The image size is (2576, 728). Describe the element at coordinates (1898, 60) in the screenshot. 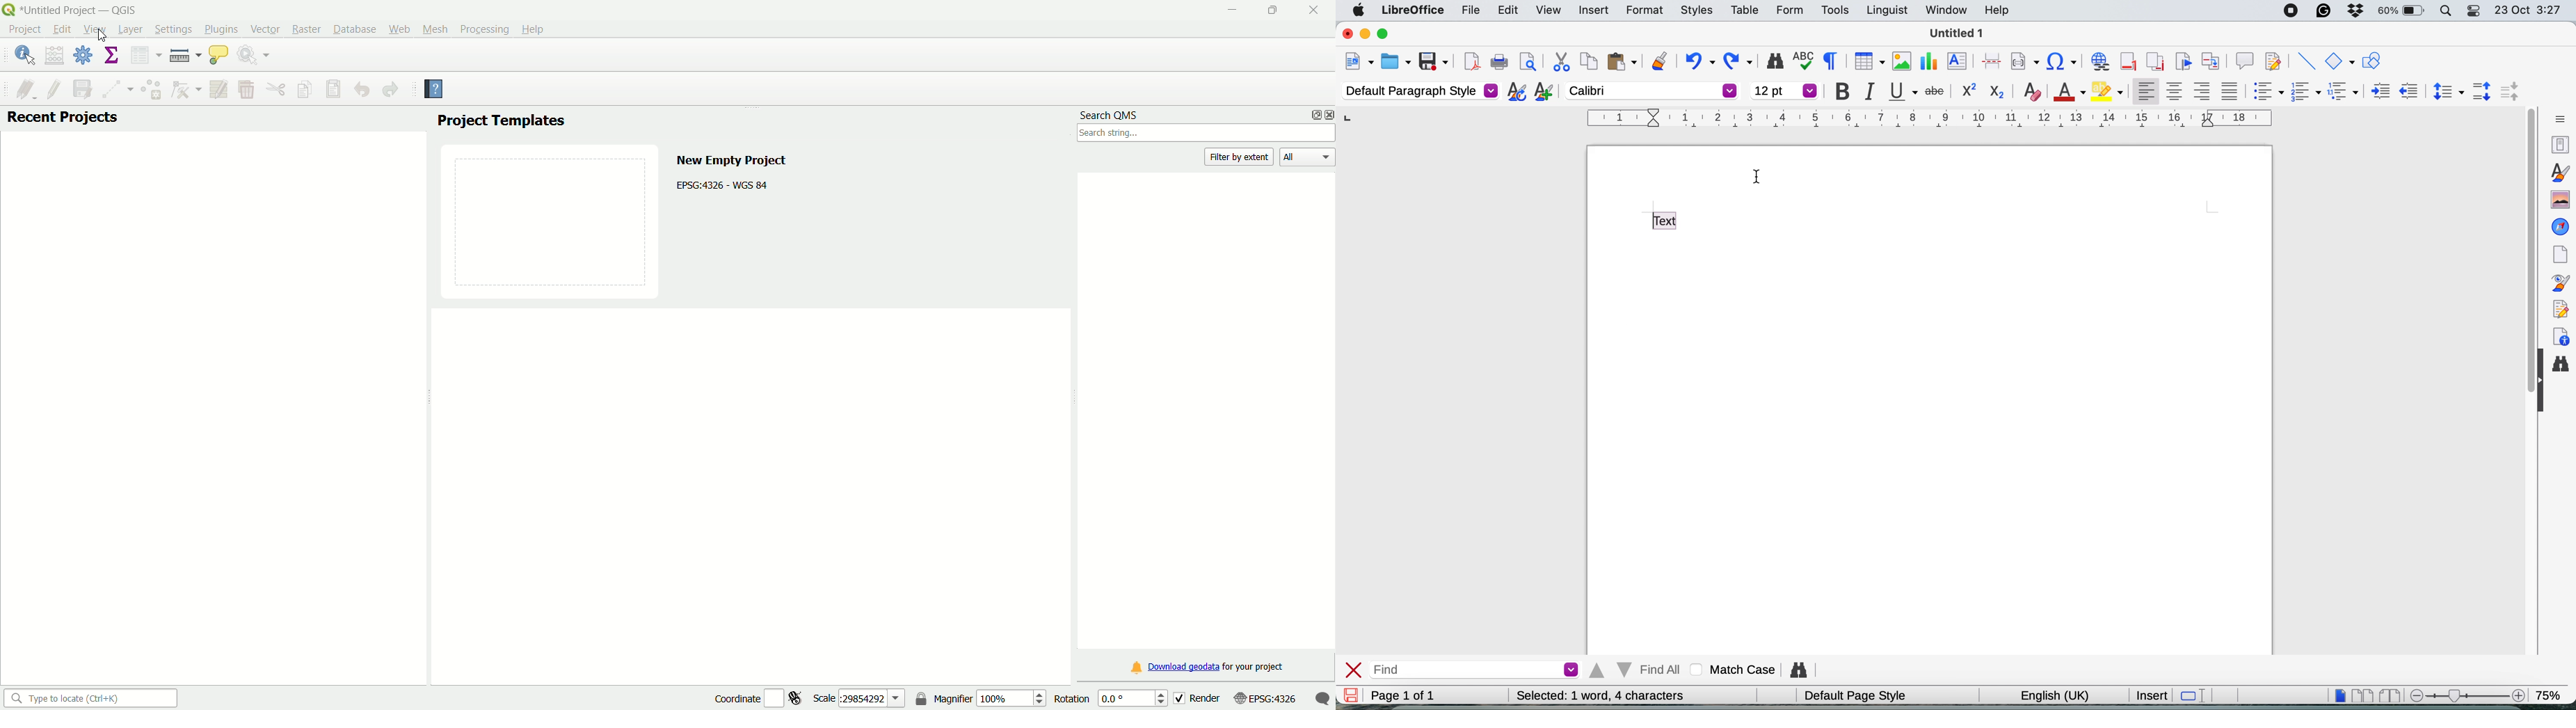

I see `insert image` at that location.